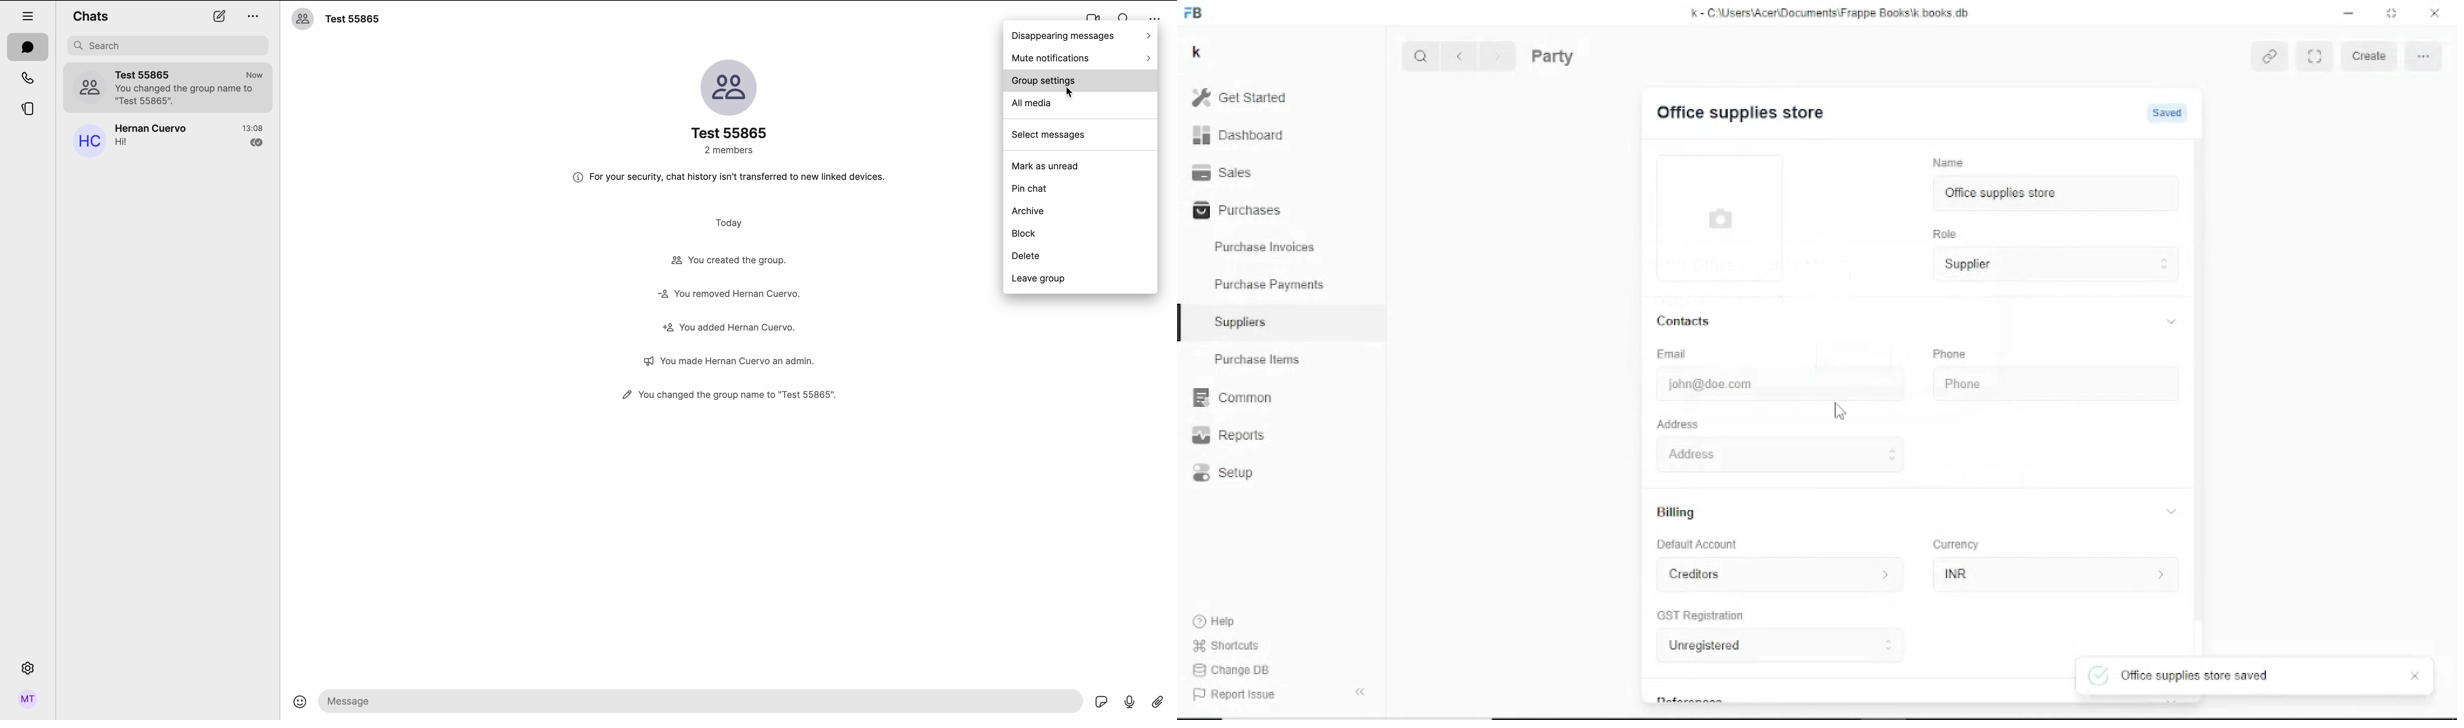 The image size is (2464, 728). I want to click on Cursor, so click(1837, 412).